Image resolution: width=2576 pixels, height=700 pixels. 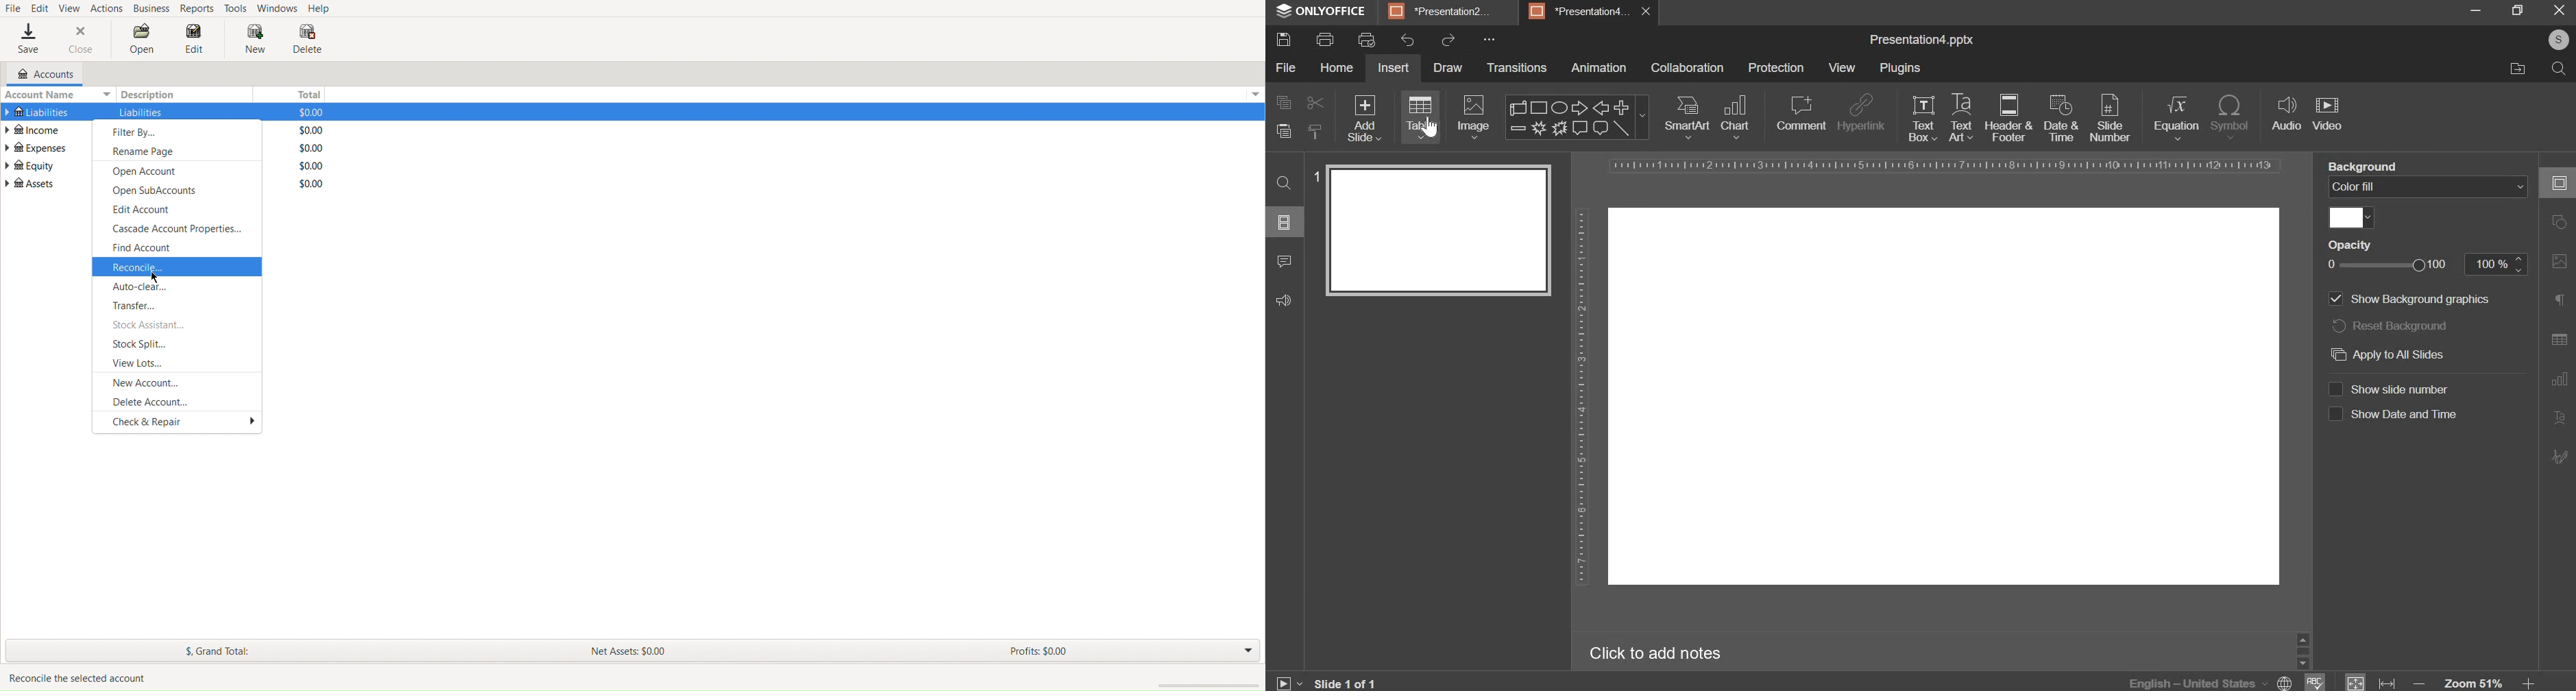 What do you see at coordinates (176, 268) in the screenshot?
I see `Reconcile` at bounding box center [176, 268].